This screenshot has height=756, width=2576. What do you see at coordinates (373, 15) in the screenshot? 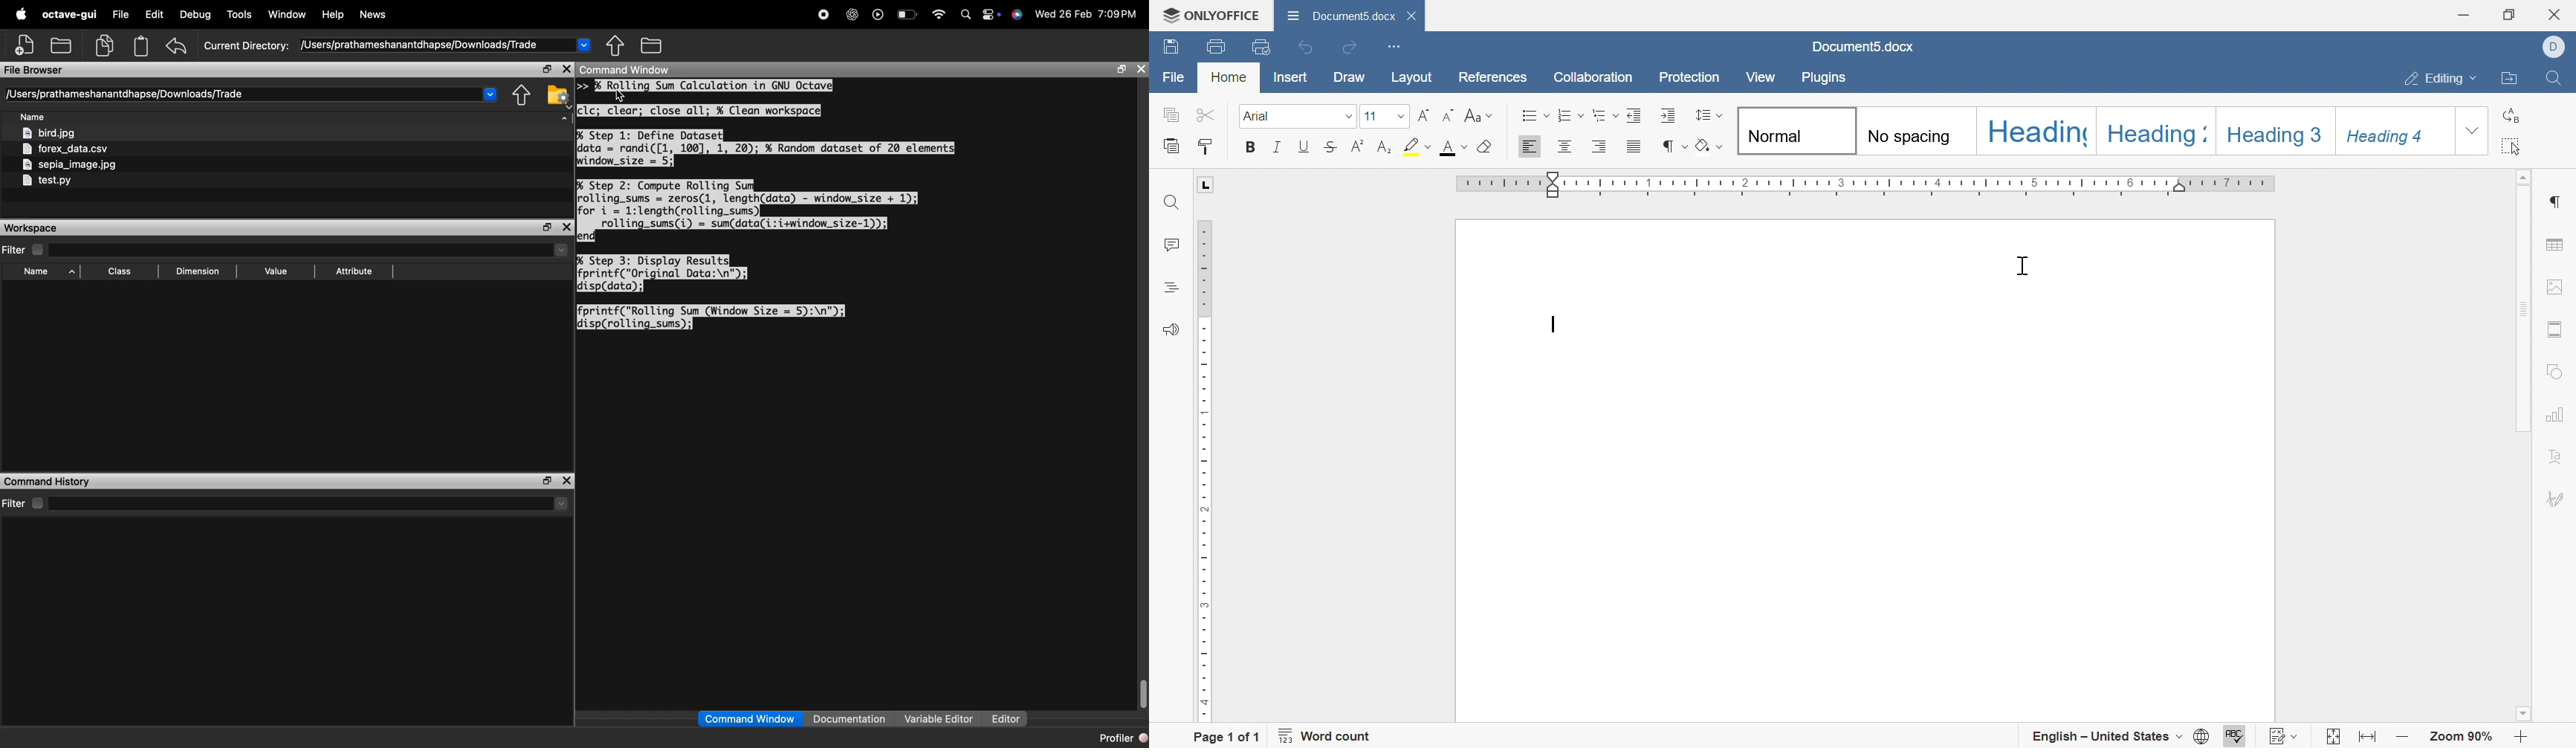
I see `news` at bounding box center [373, 15].